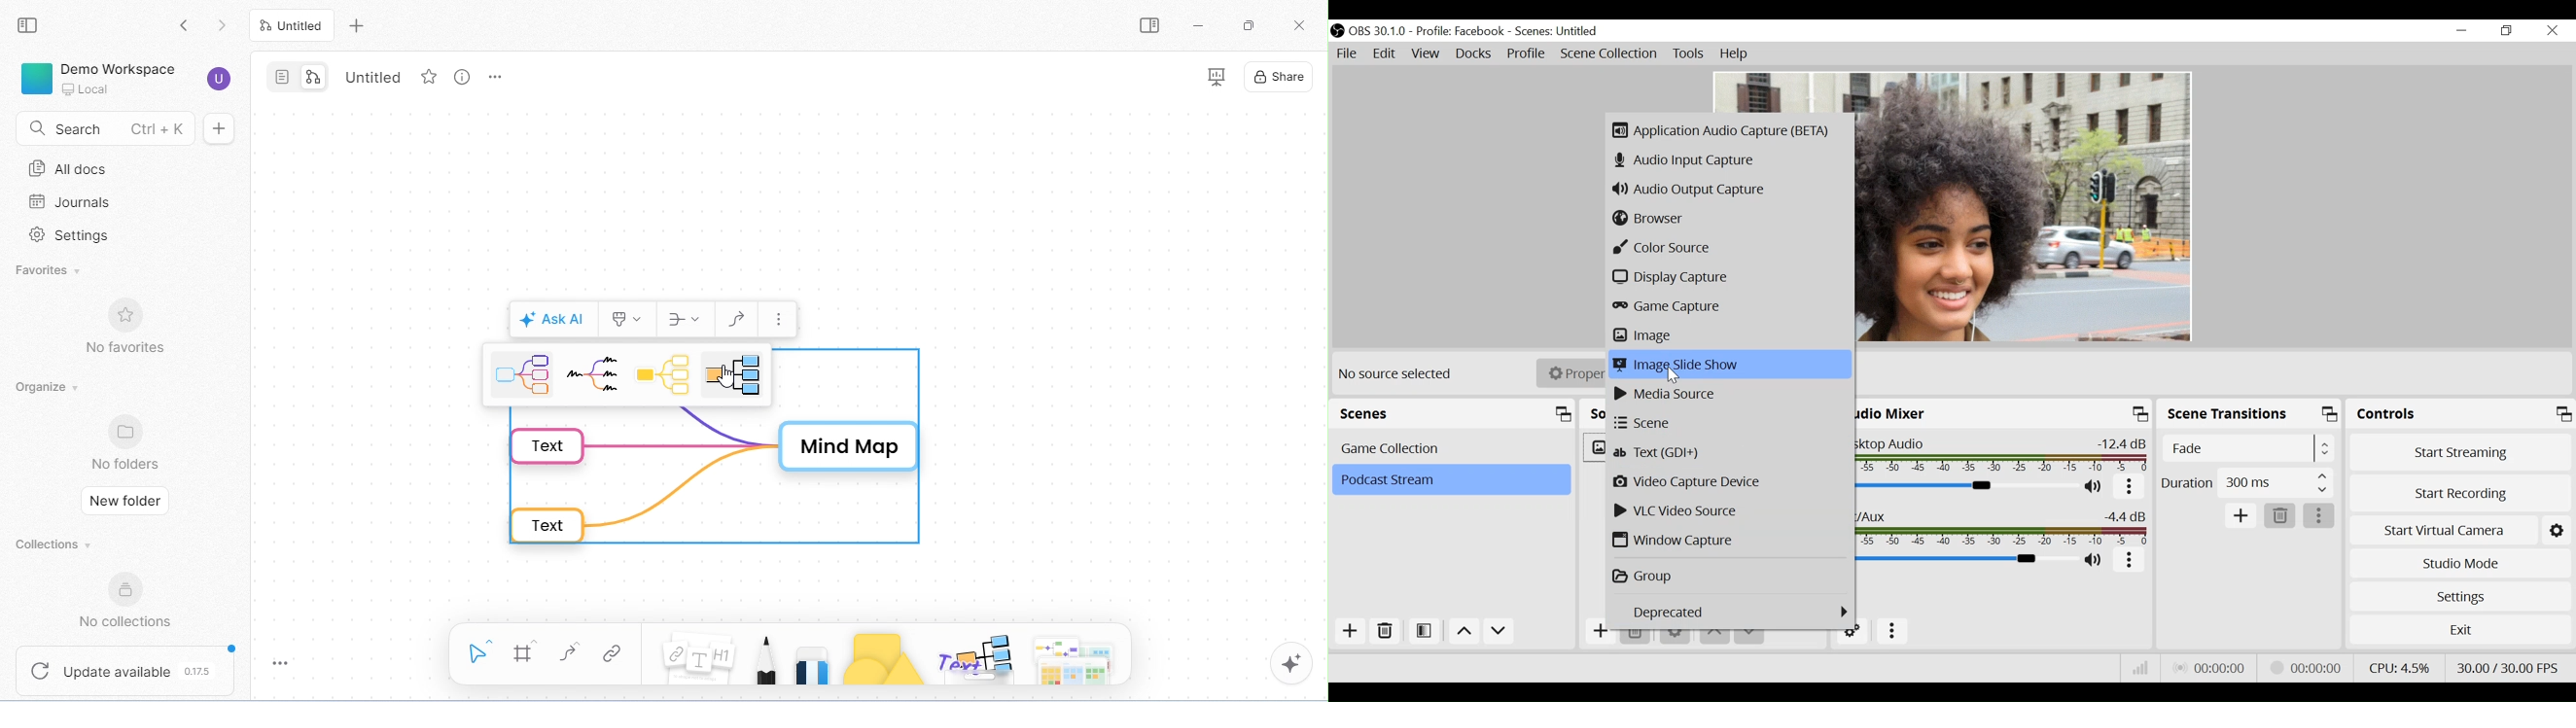  What do you see at coordinates (2240, 516) in the screenshot?
I see `Add Scene Transition` at bounding box center [2240, 516].